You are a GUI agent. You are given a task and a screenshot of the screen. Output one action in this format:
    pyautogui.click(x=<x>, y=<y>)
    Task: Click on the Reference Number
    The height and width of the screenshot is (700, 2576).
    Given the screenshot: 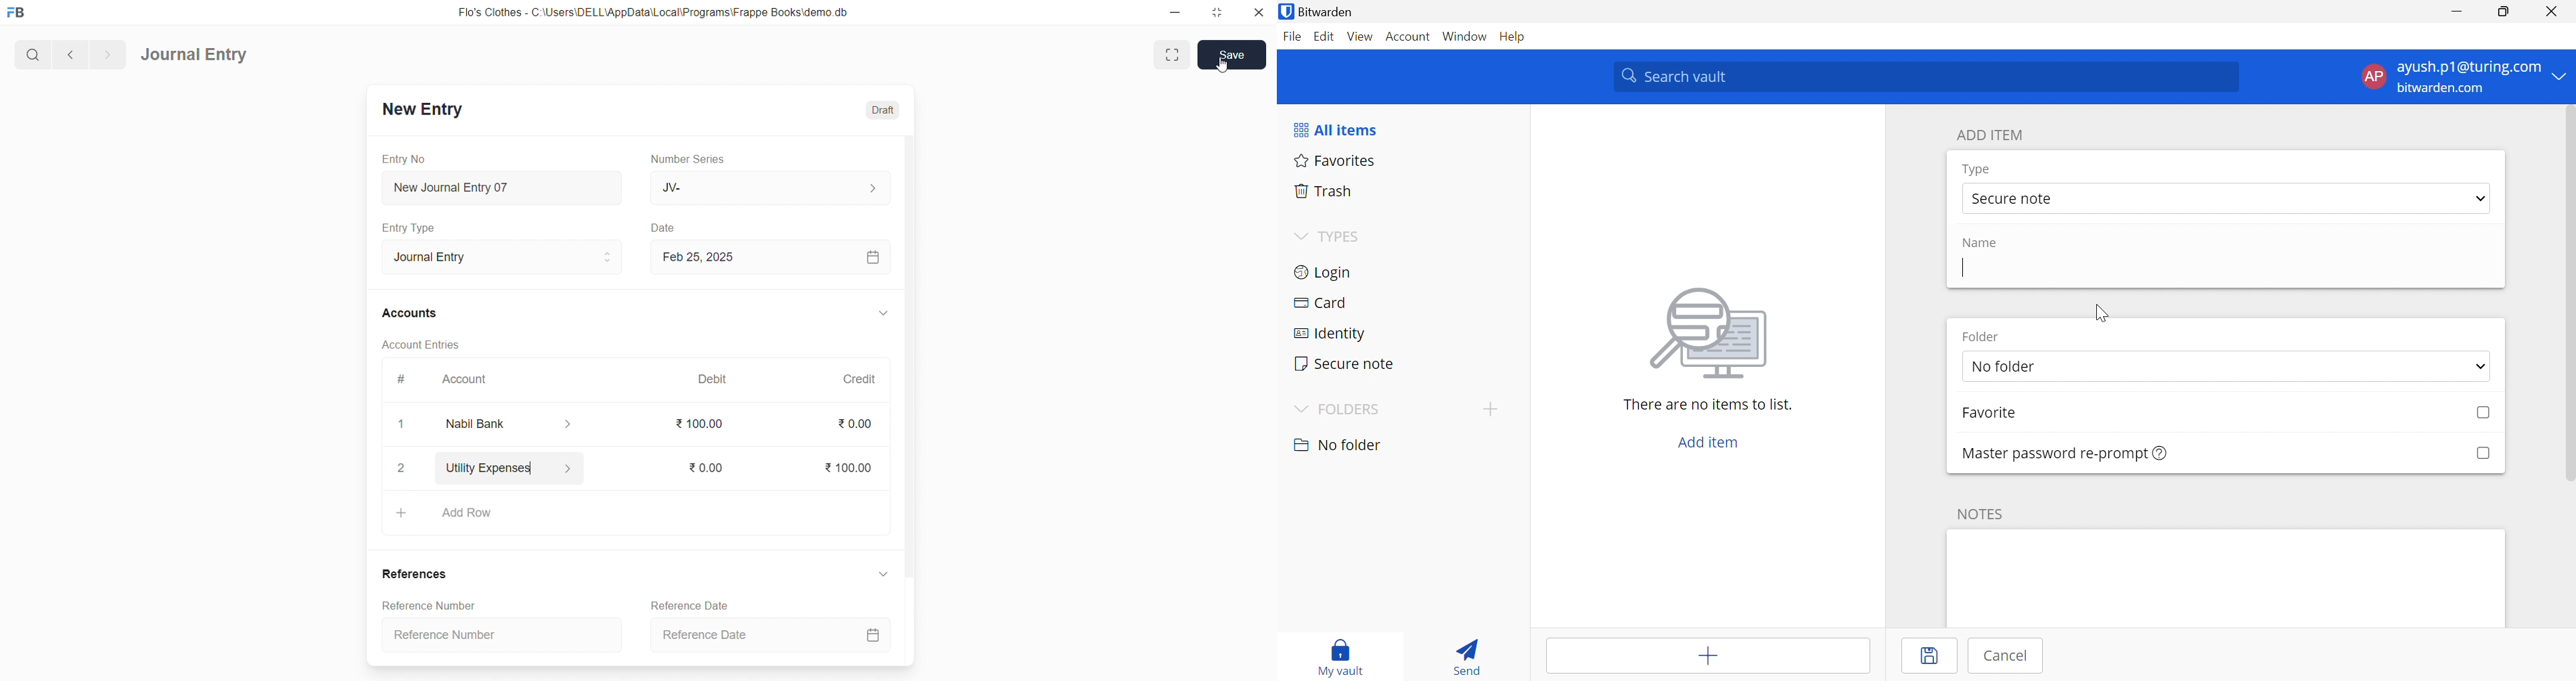 What is the action you would take?
    pyautogui.click(x=424, y=605)
    